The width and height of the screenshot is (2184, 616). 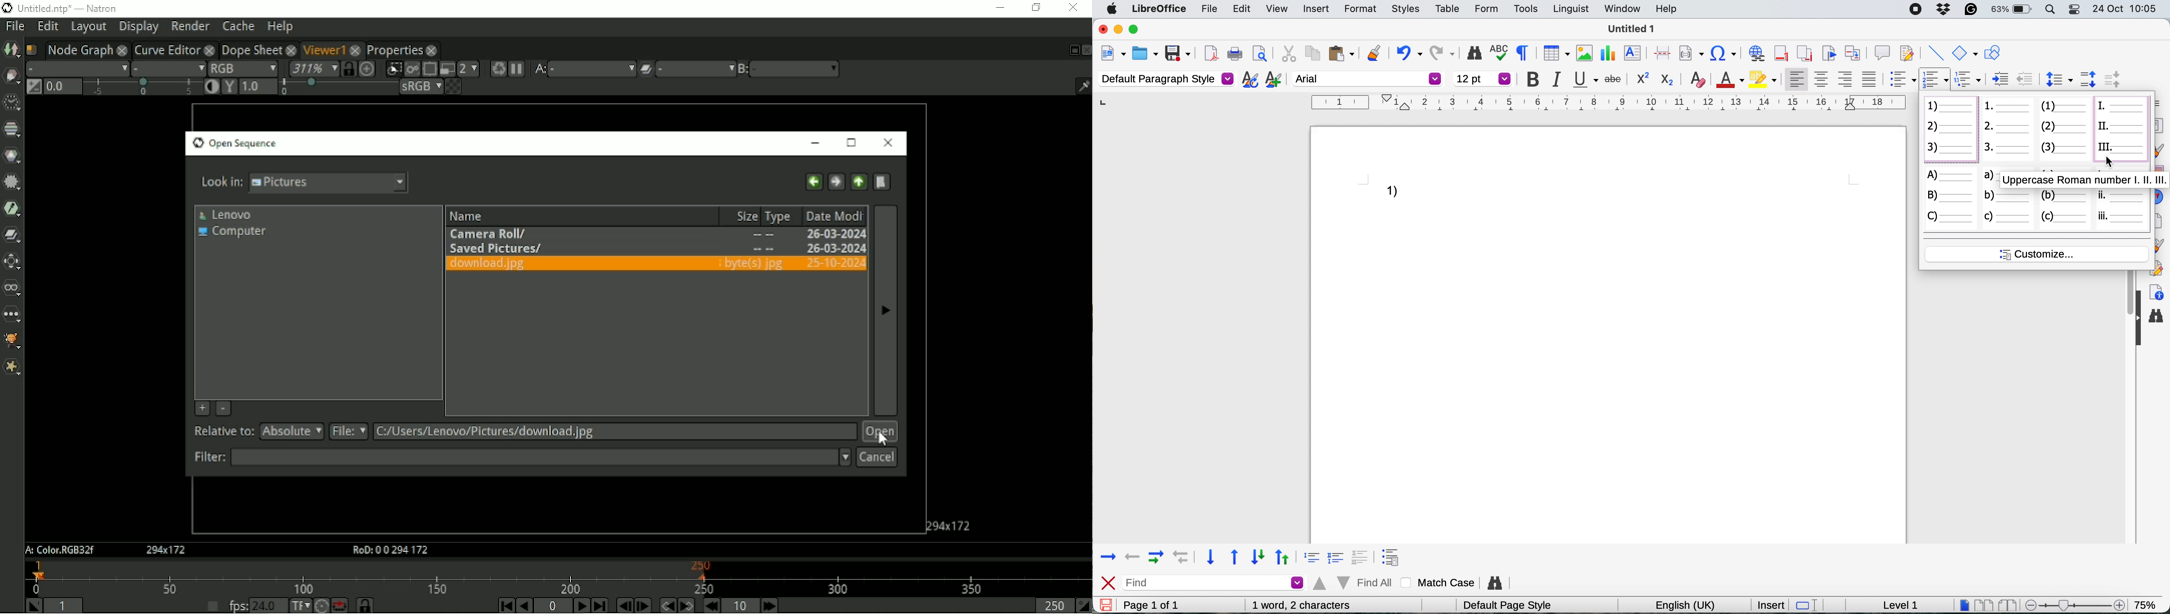 I want to click on toggle ordered list, so click(x=1935, y=79).